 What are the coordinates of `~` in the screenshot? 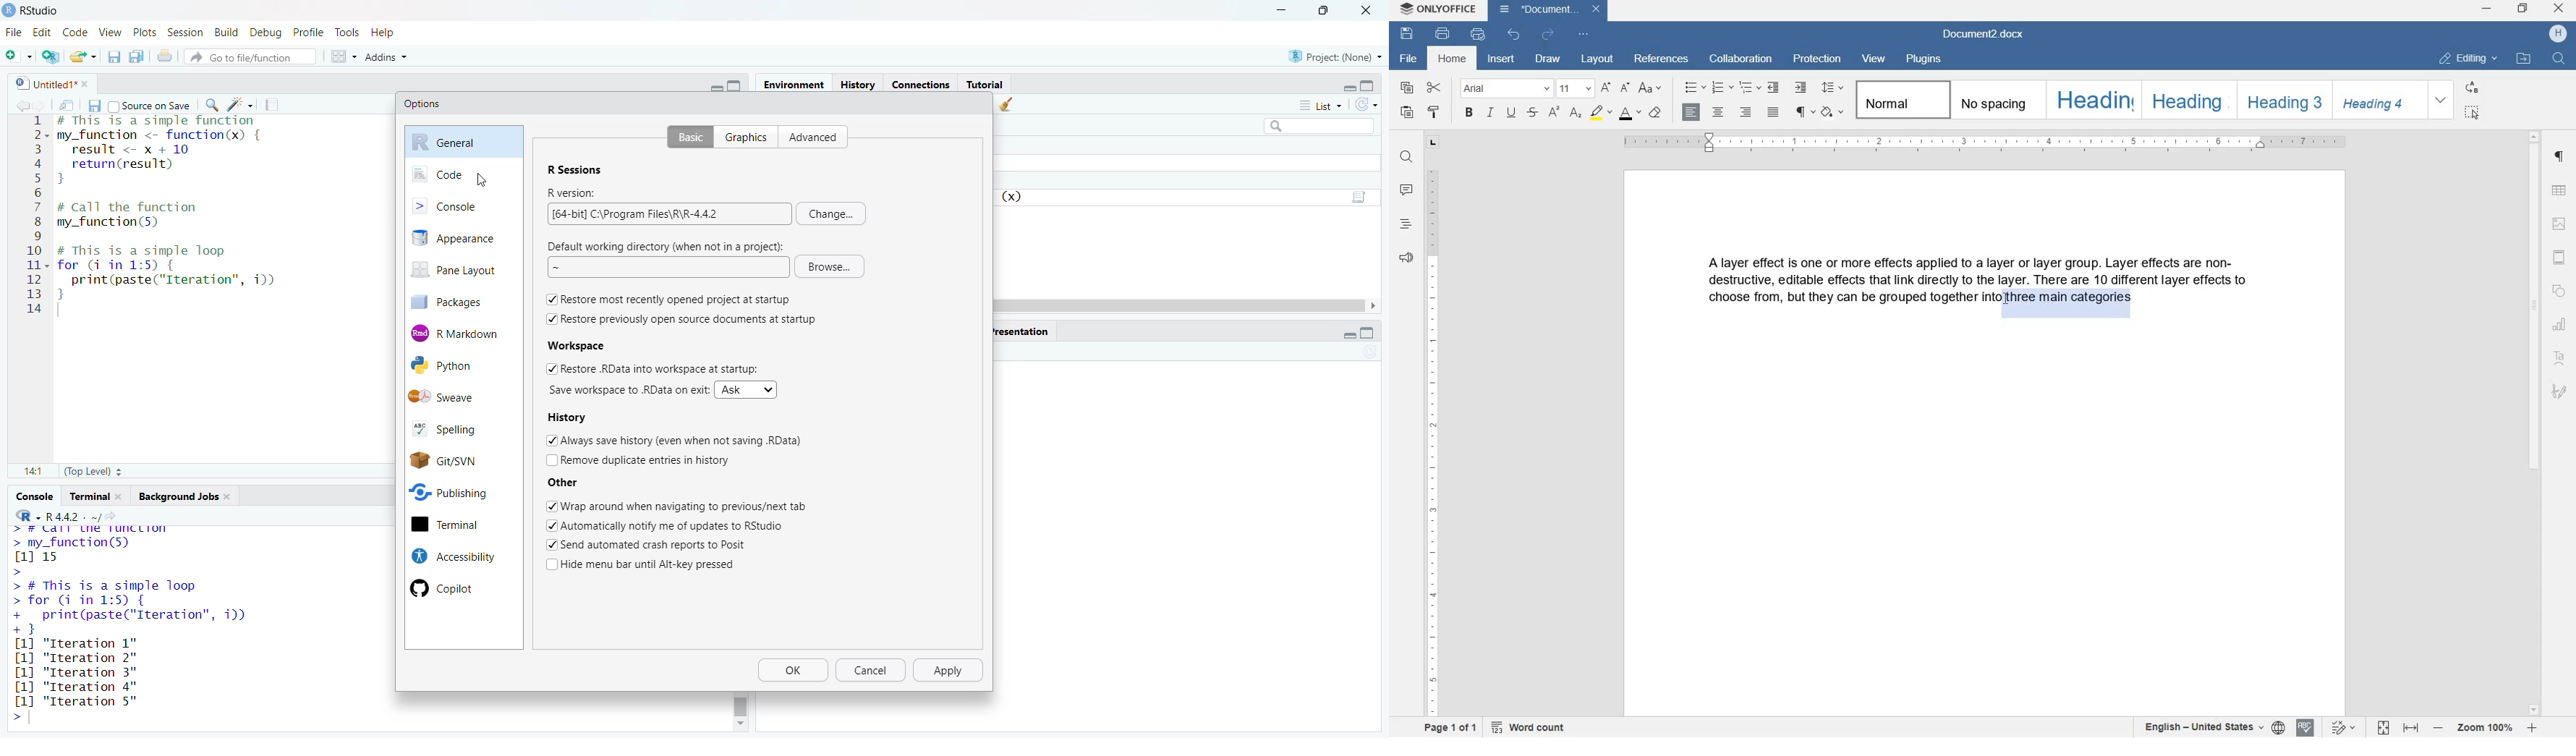 It's located at (668, 267).